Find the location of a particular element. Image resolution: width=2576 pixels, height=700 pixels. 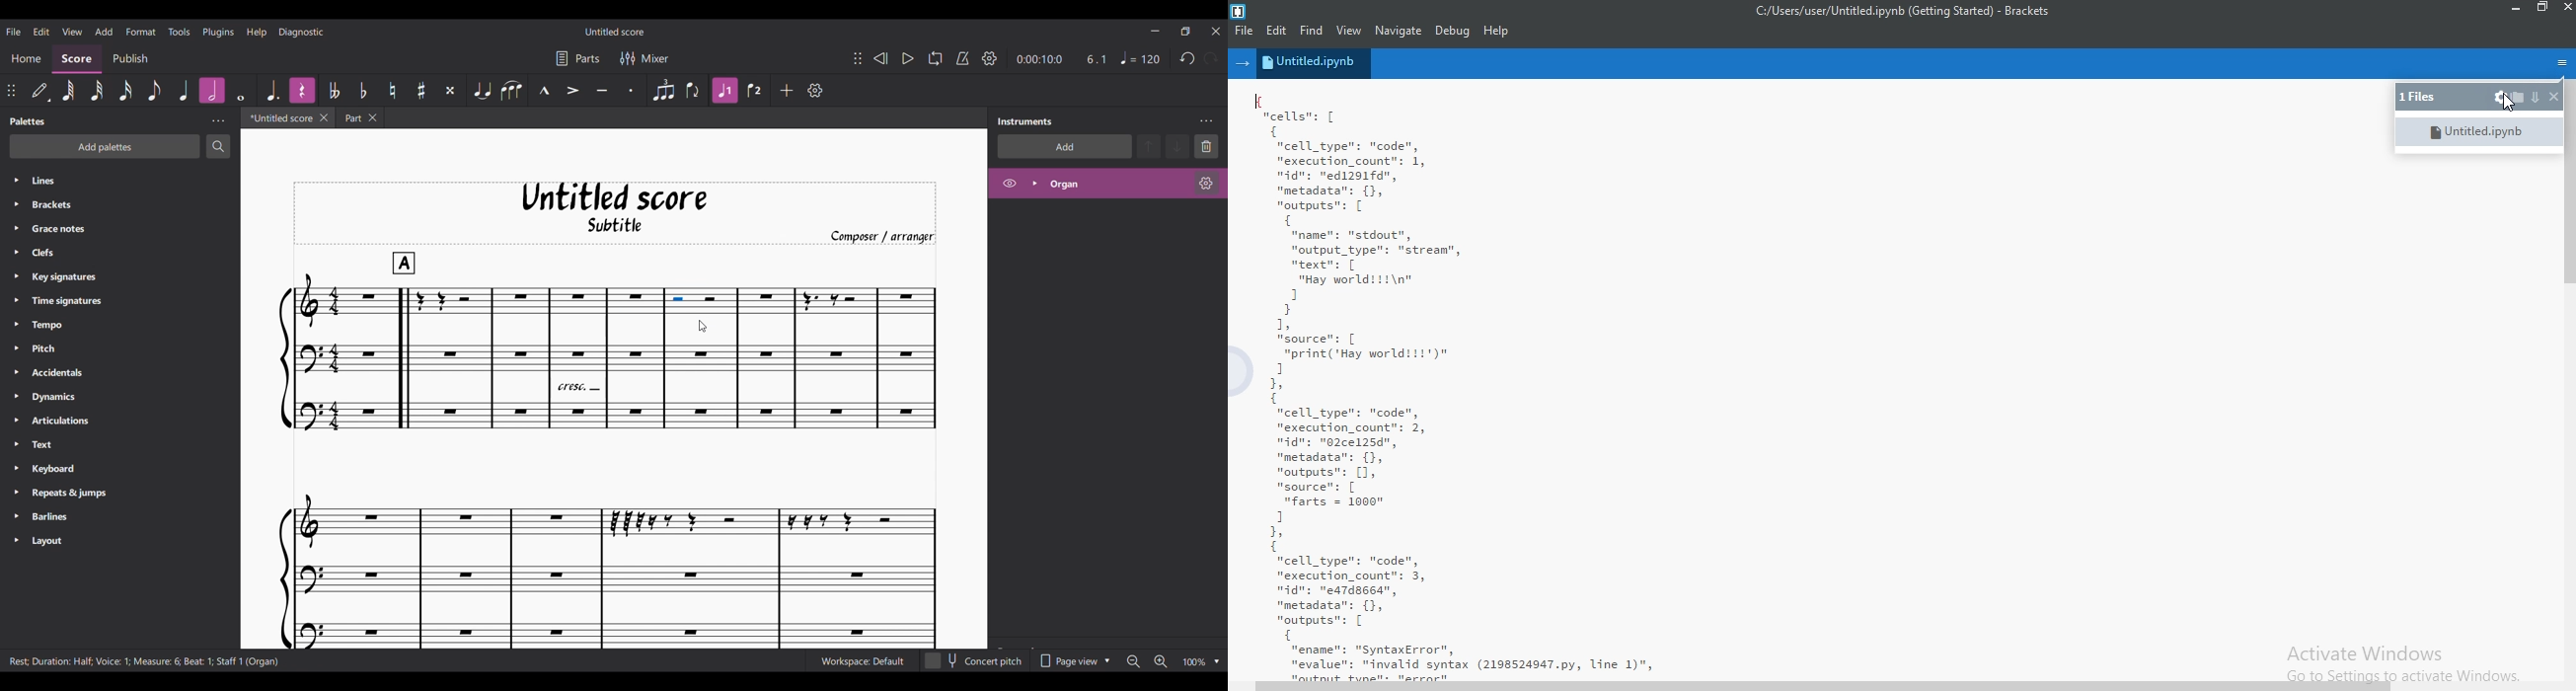

Highlight indicates combination of this note was deleted is located at coordinates (301, 90).